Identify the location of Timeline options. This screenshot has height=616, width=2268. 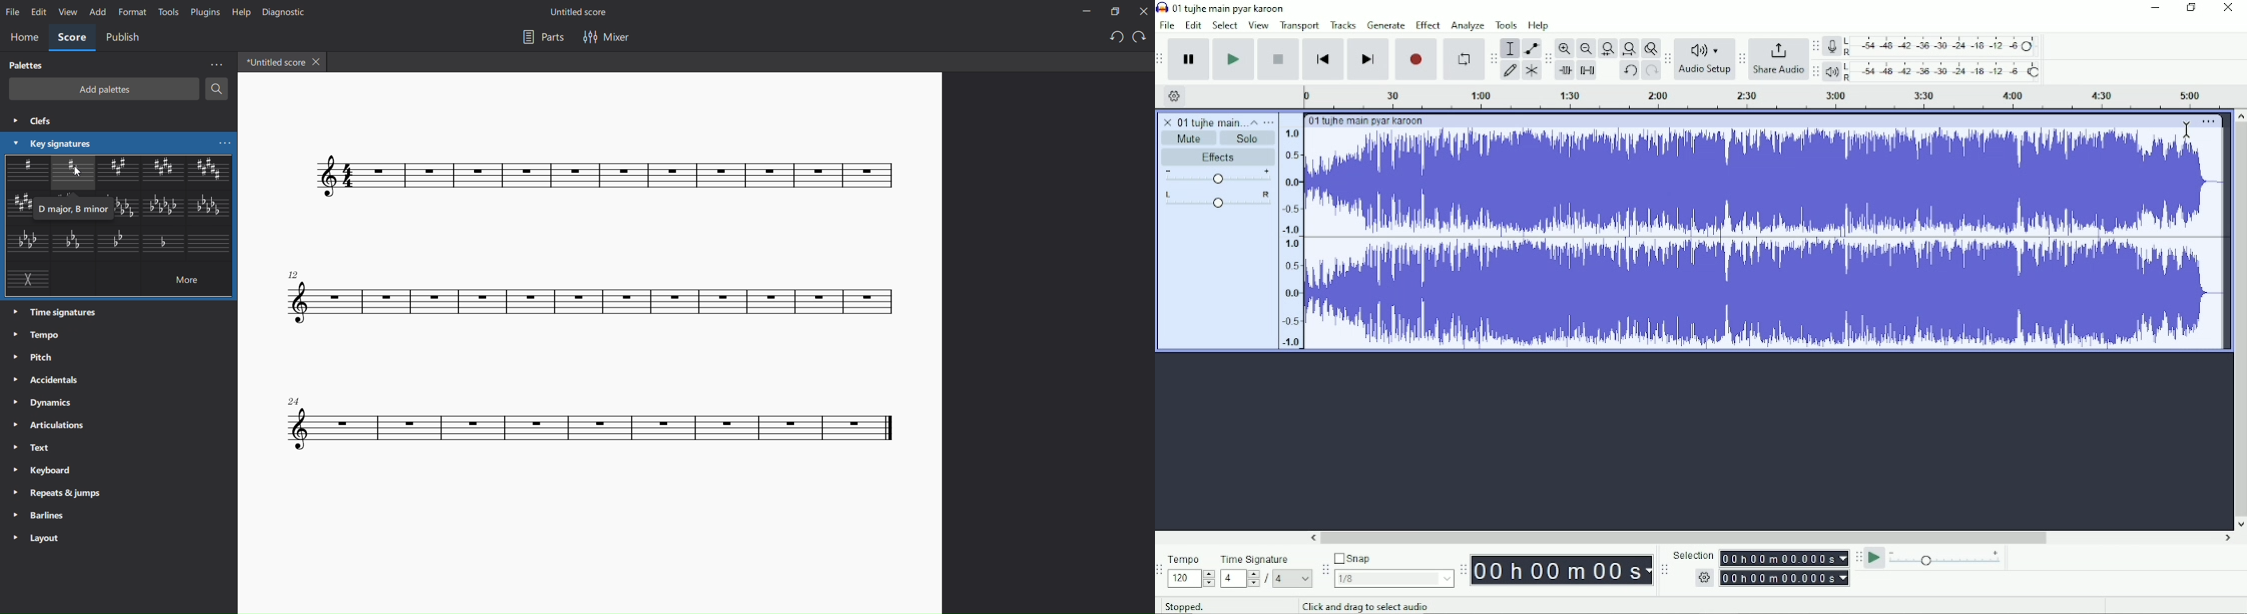
(1175, 95).